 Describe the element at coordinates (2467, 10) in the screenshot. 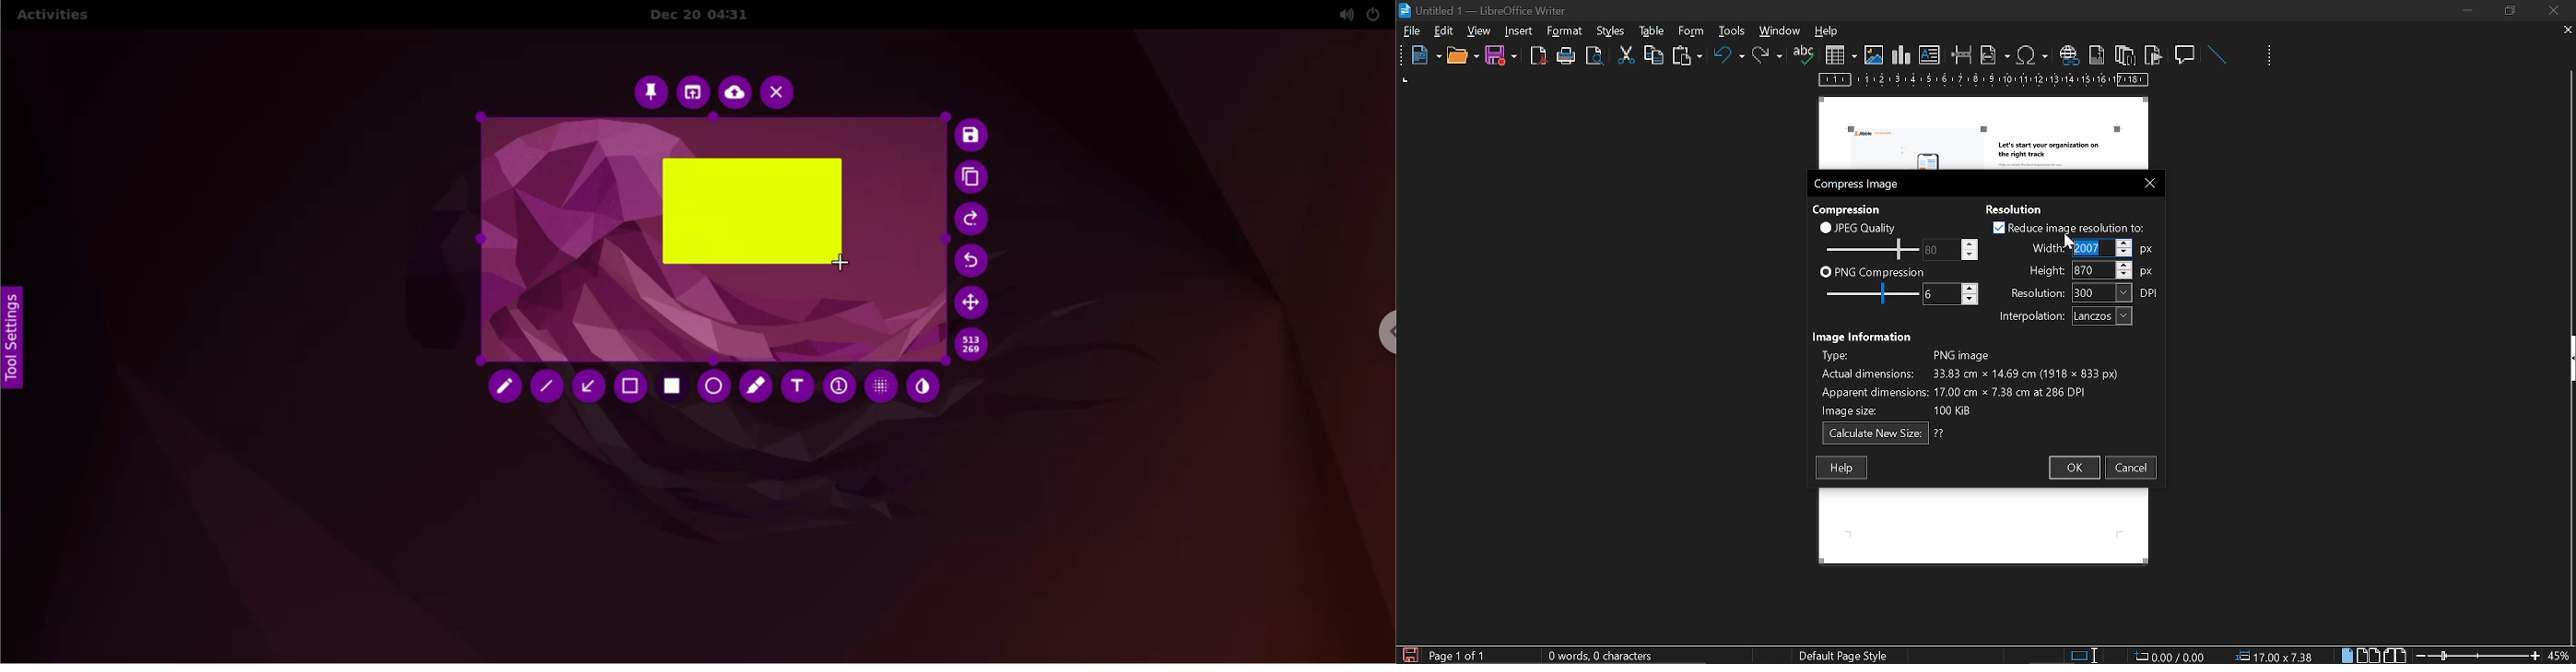

I see `minimize` at that location.